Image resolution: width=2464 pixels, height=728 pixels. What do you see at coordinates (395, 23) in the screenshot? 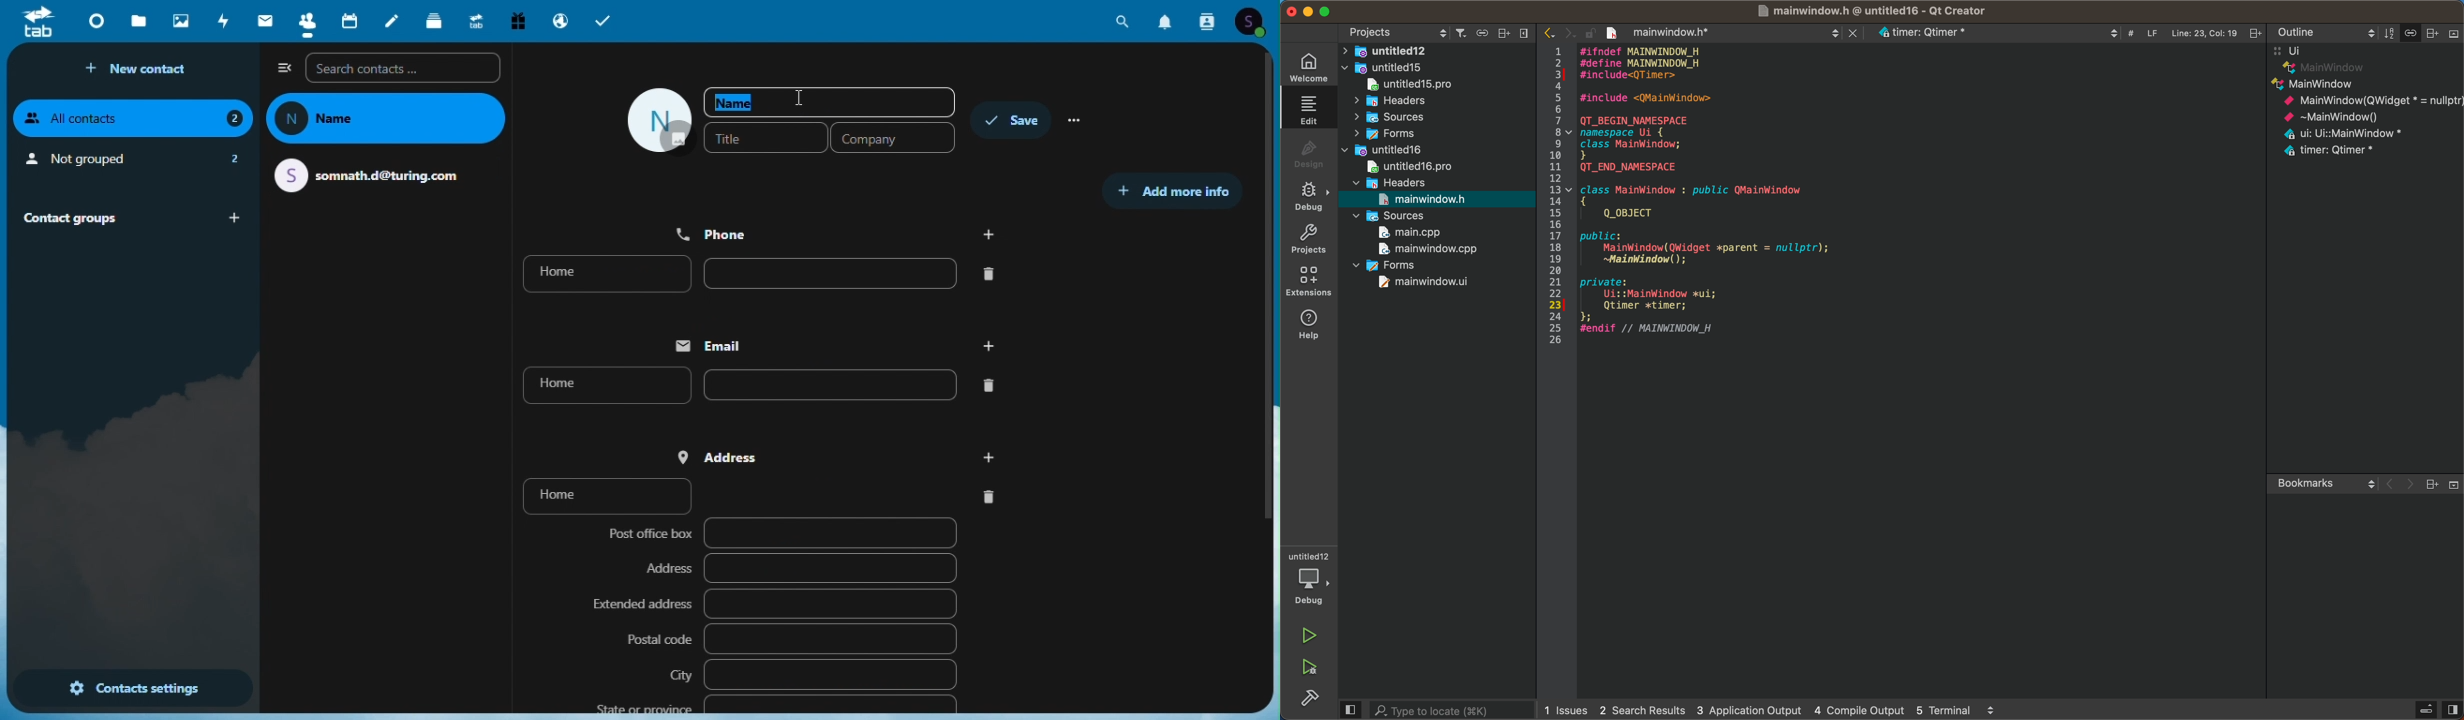
I see `Notes` at bounding box center [395, 23].